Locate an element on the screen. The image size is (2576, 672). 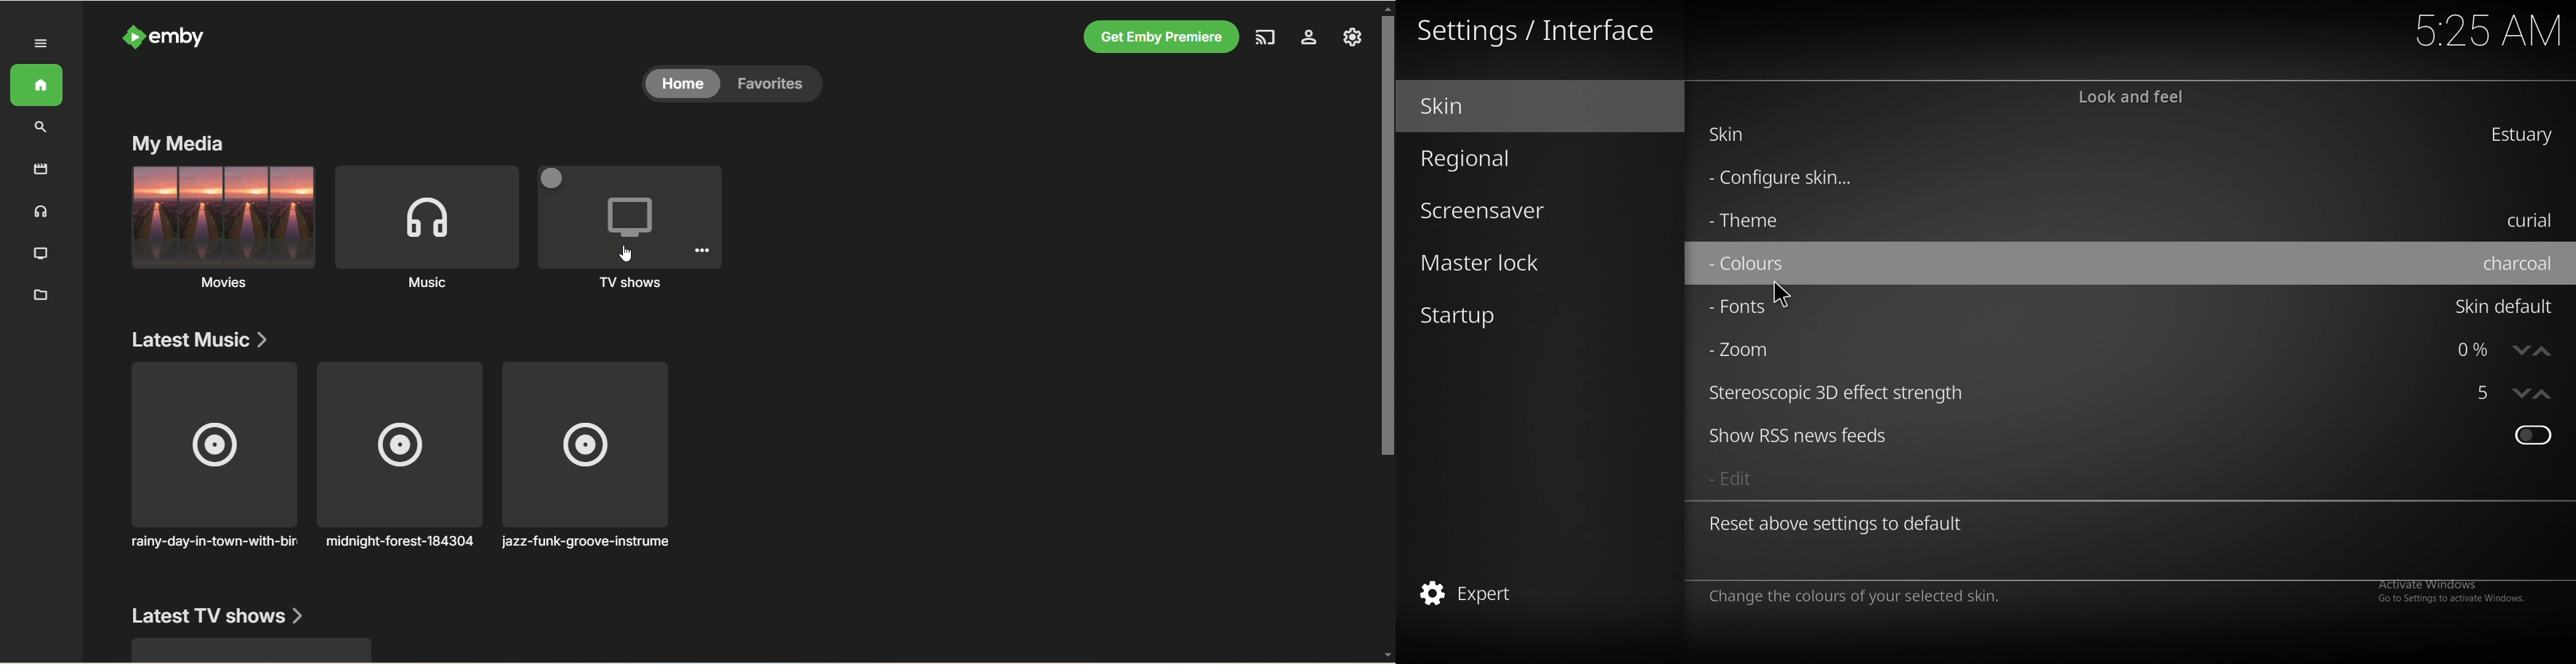
get emby premiere is located at coordinates (1162, 36).